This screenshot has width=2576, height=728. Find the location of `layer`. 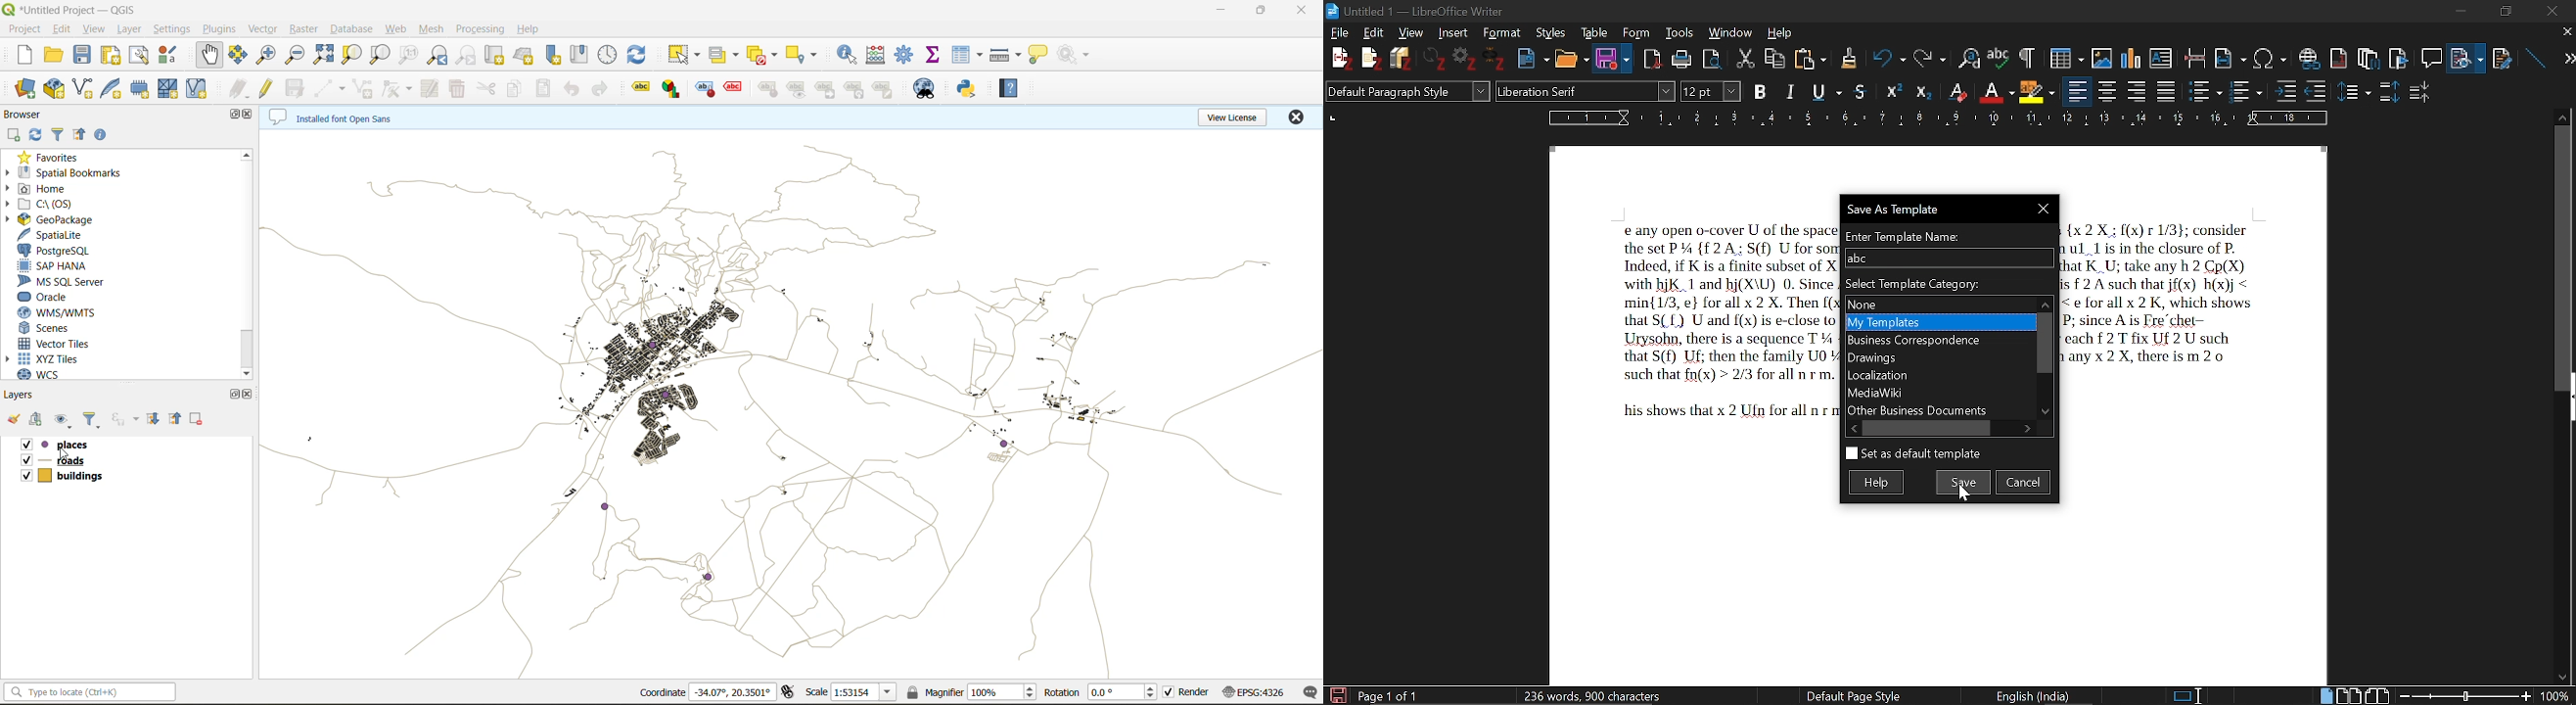

layer is located at coordinates (131, 29).